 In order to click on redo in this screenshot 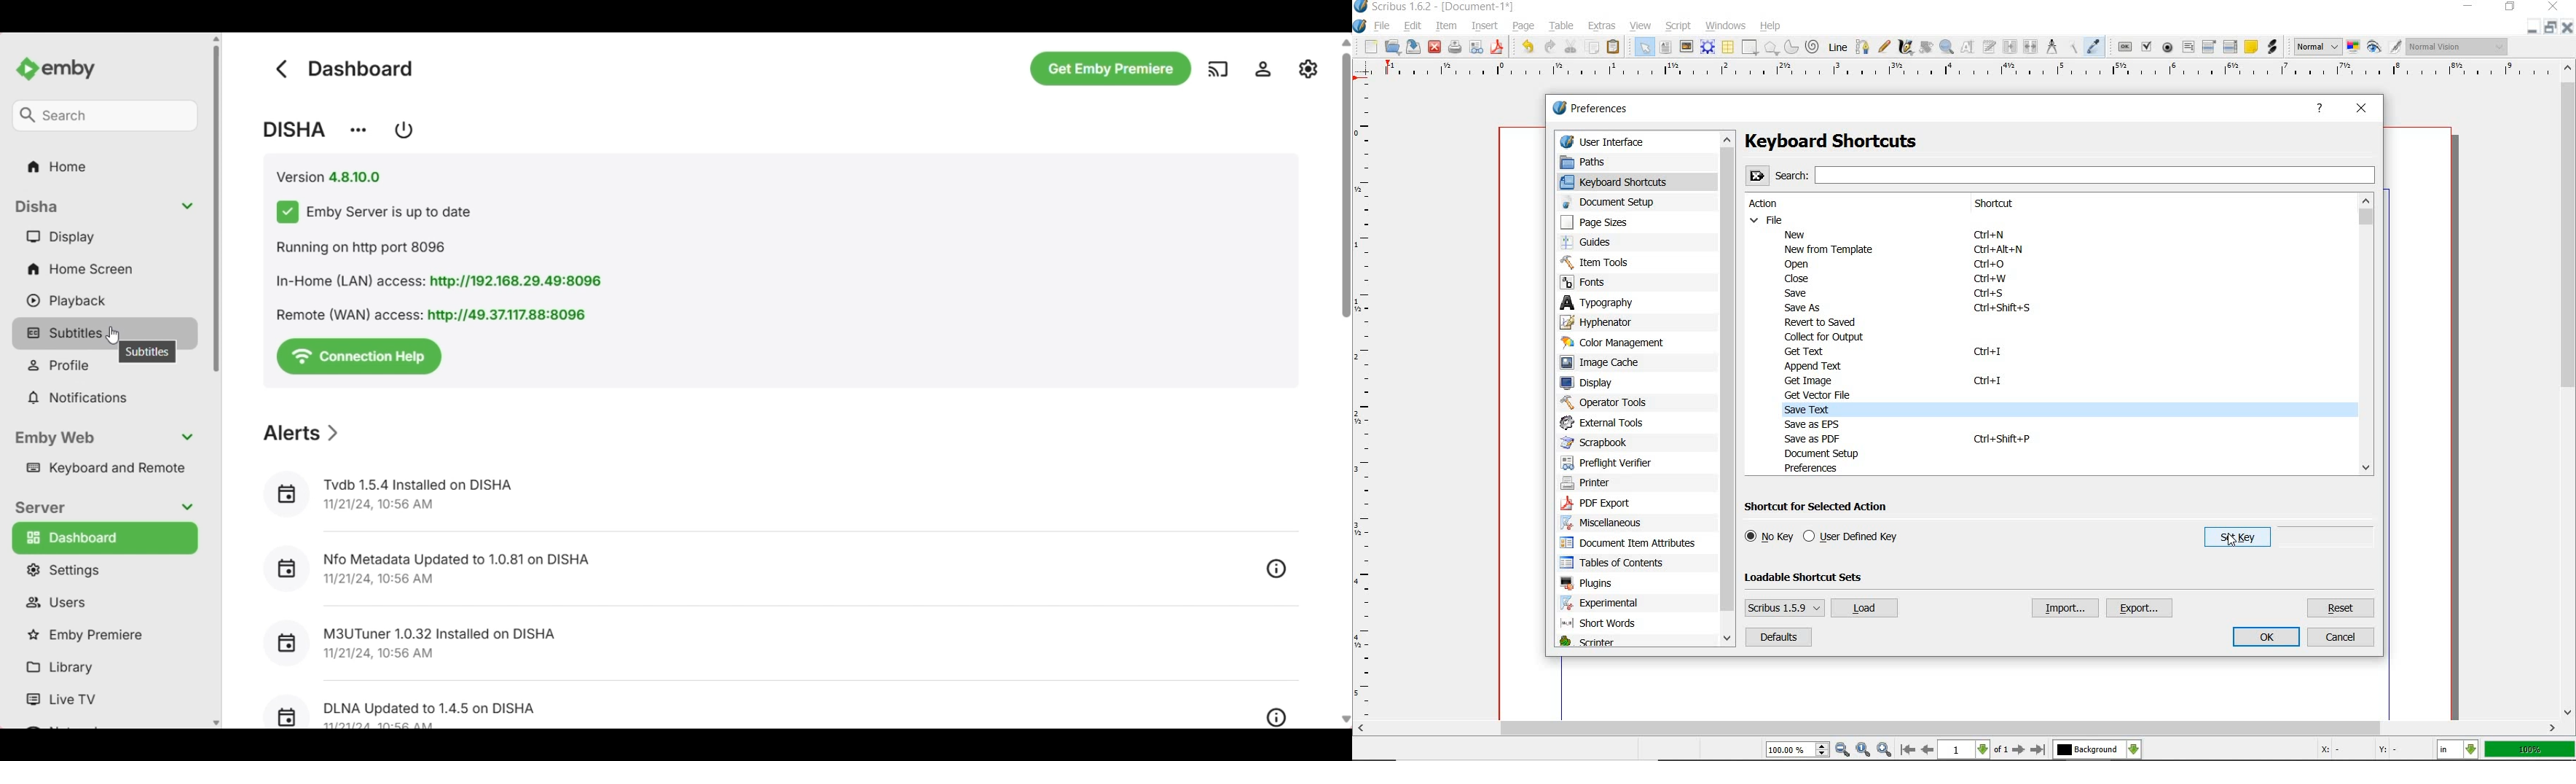, I will do `click(1550, 47)`.